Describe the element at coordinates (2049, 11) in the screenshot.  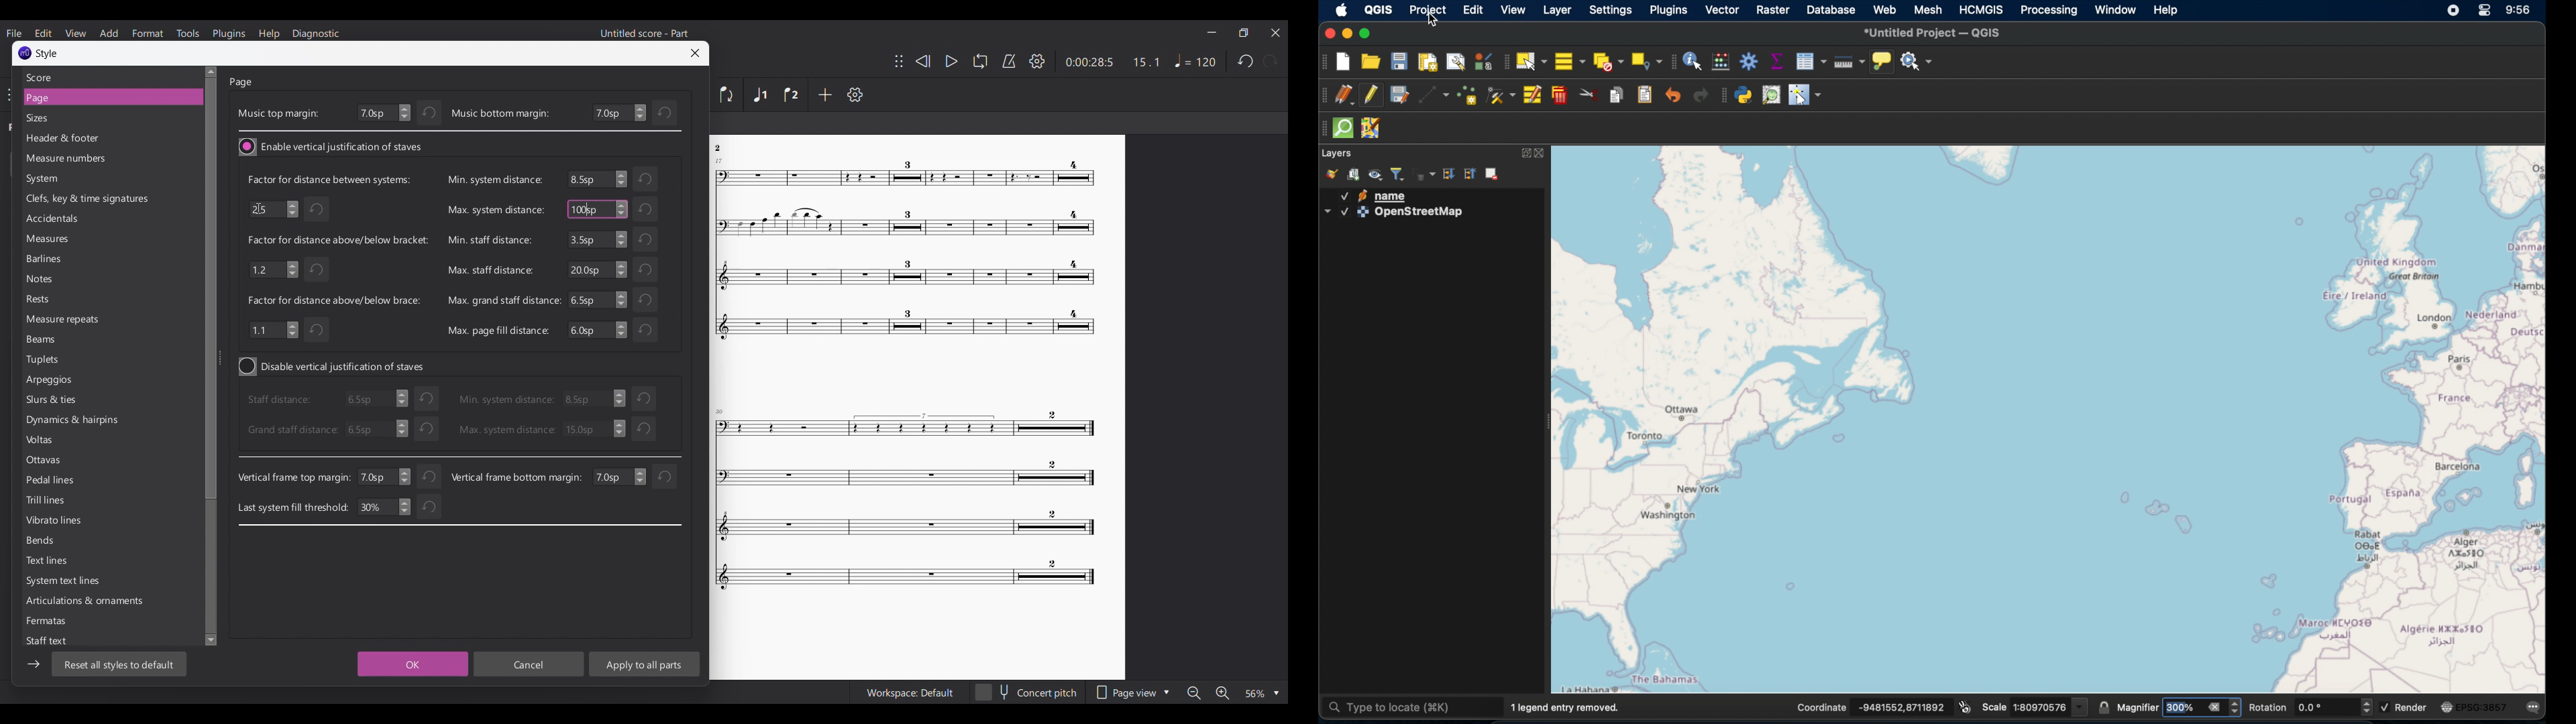
I see `processing` at that location.